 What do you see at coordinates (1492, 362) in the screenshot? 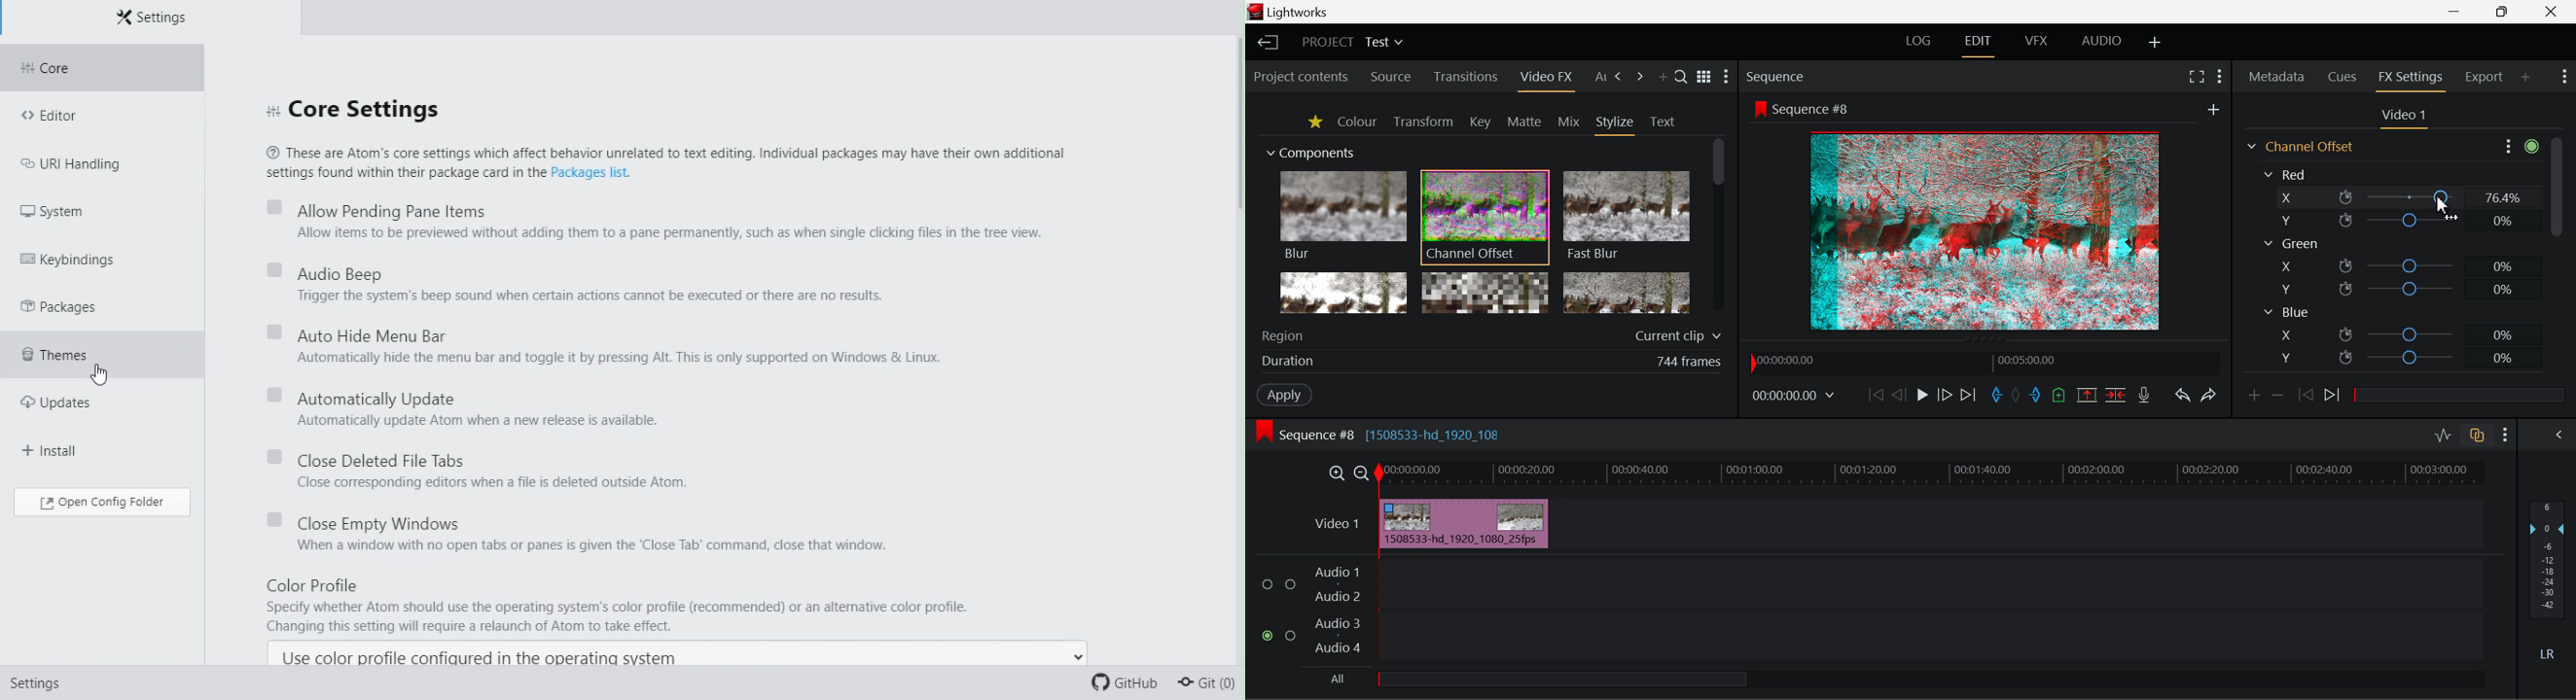
I see `Frame Duration` at bounding box center [1492, 362].